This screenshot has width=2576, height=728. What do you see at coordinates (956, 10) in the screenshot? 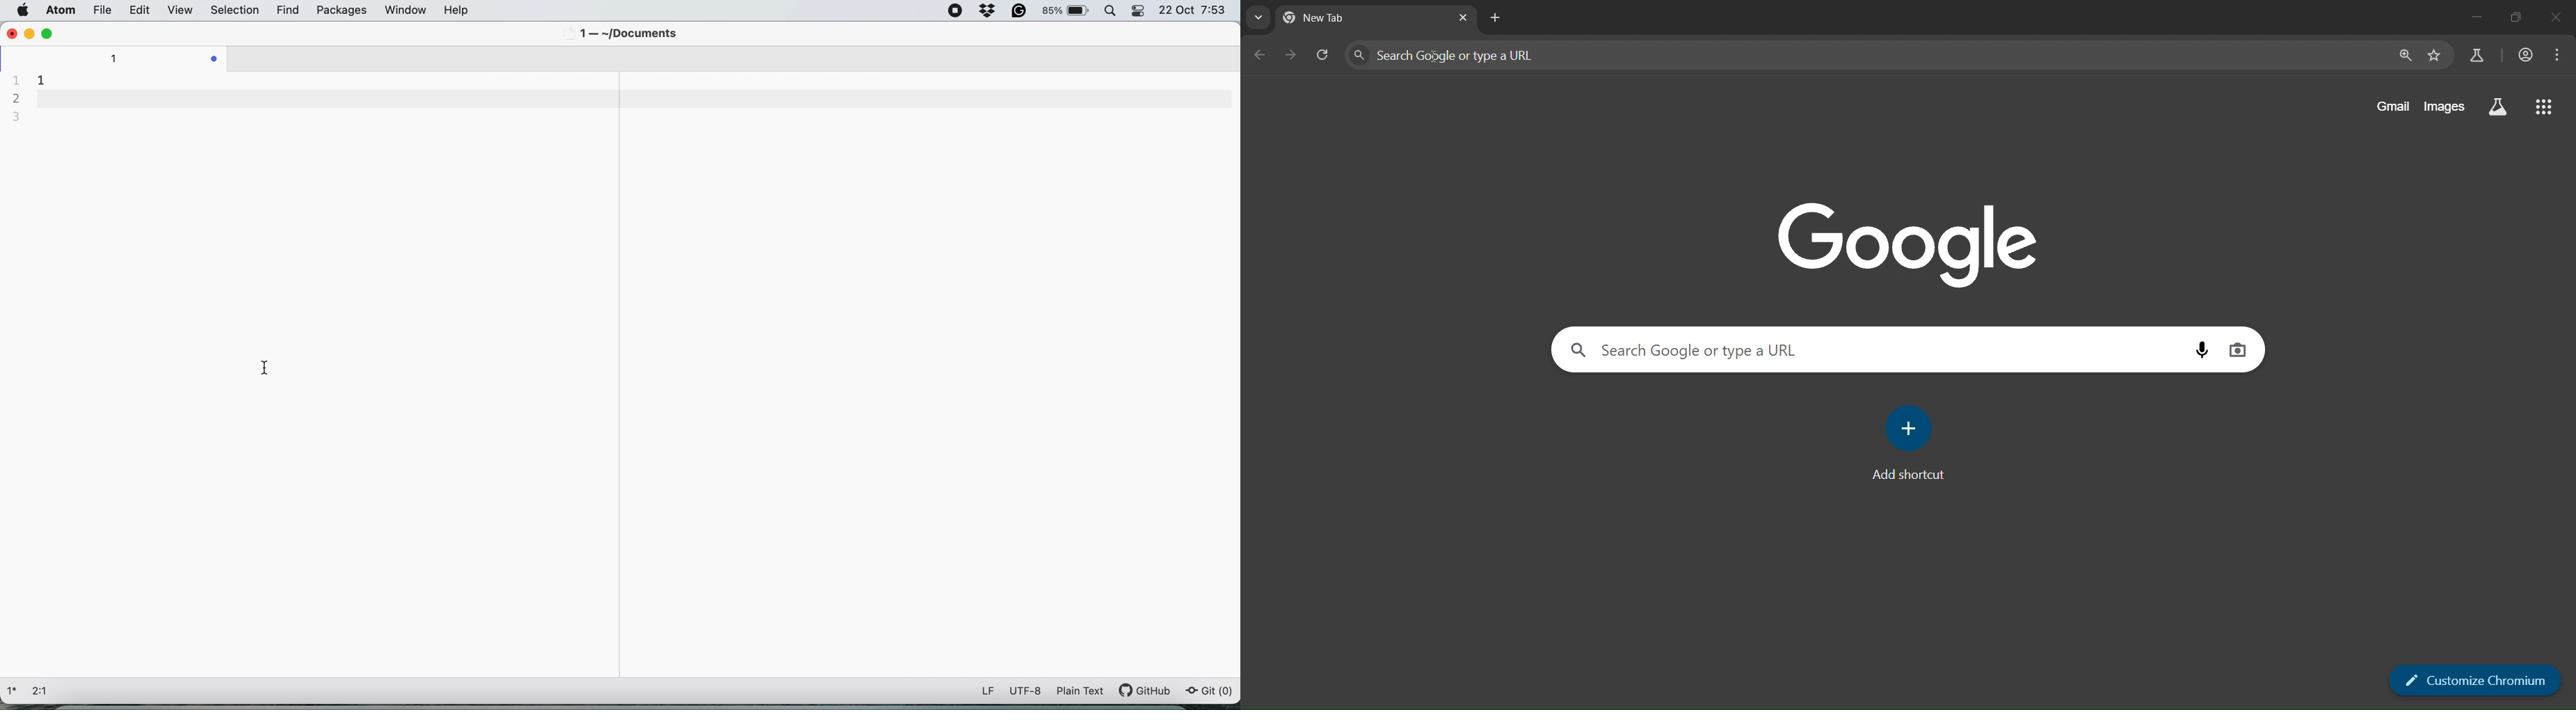
I see `screen recorder` at bounding box center [956, 10].